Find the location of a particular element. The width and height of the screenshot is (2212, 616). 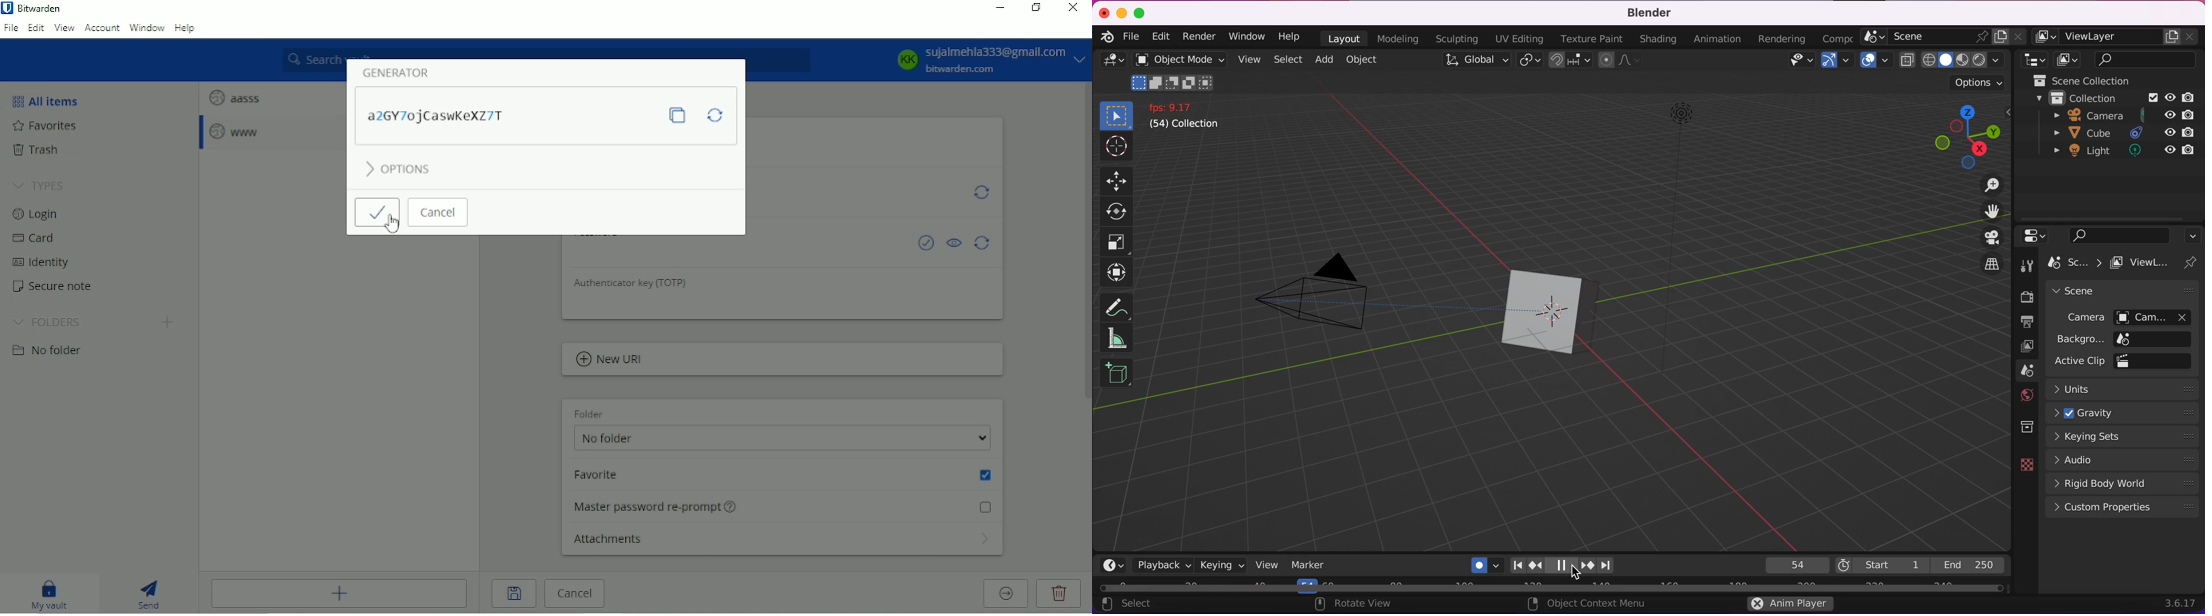

texture paint is located at coordinates (1590, 39).